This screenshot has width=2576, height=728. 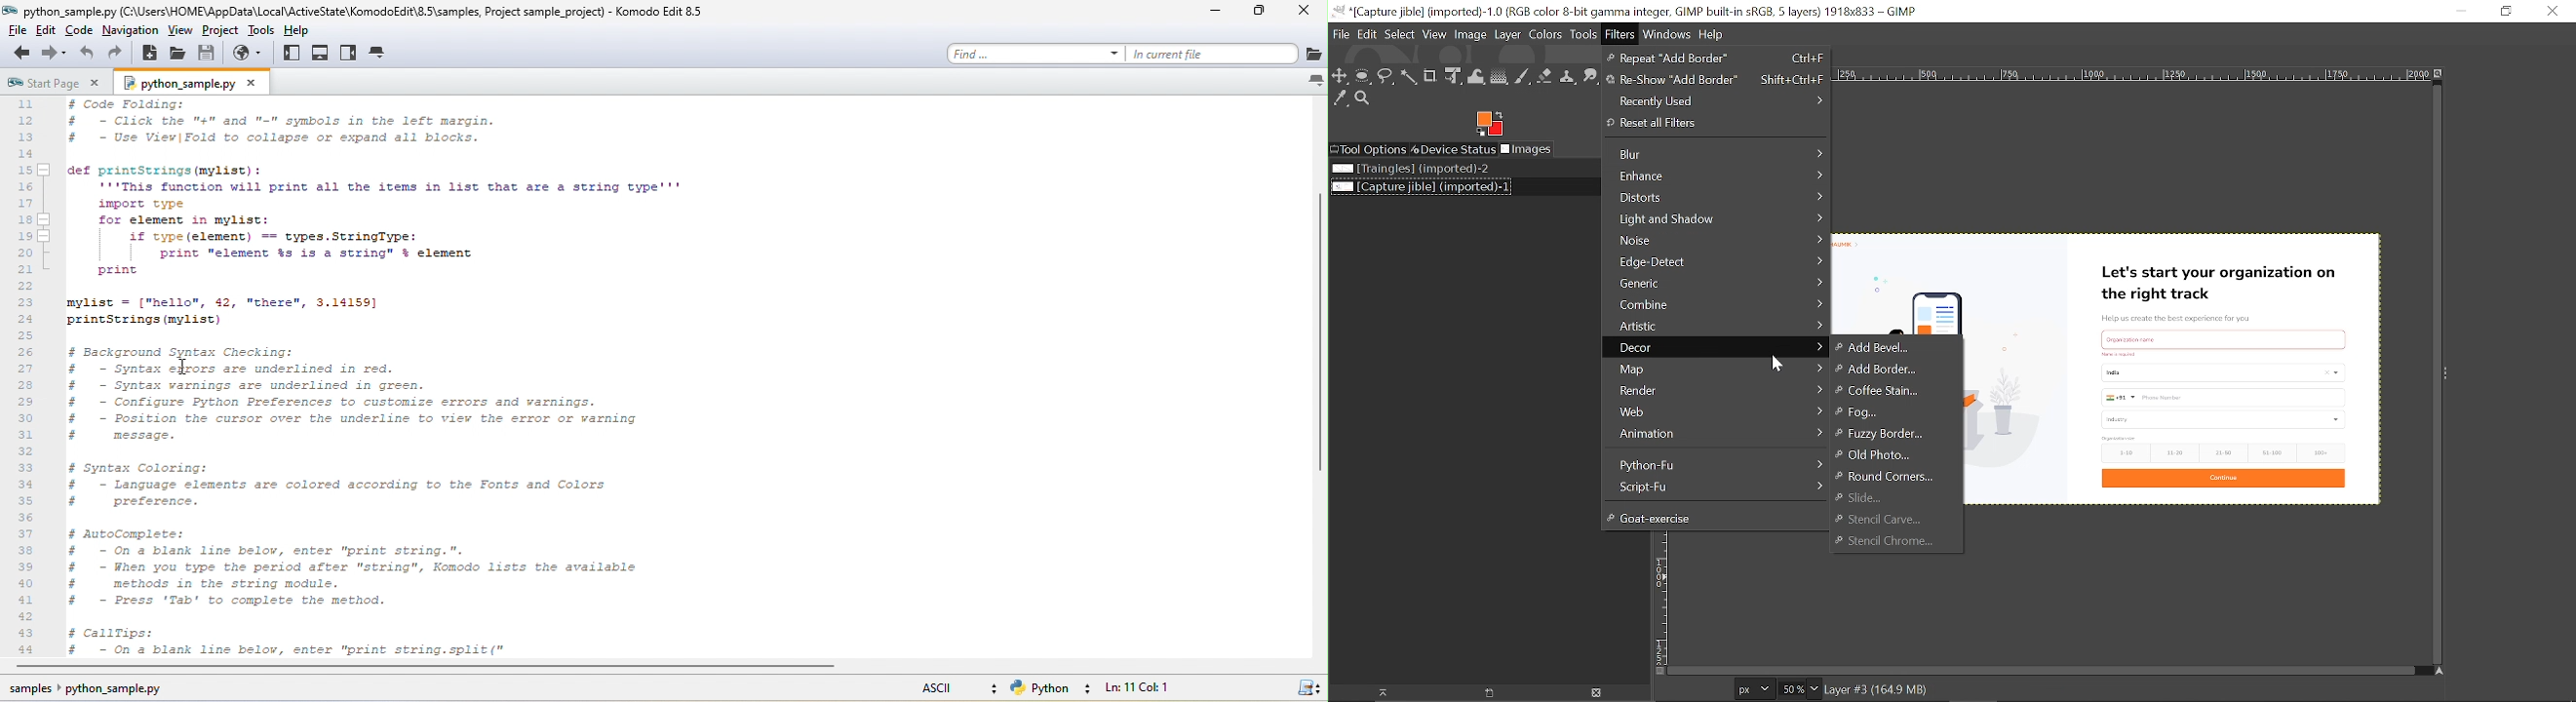 What do you see at coordinates (117, 56) in the screenshot?
I see `redo` at bounding box center [117, 56].